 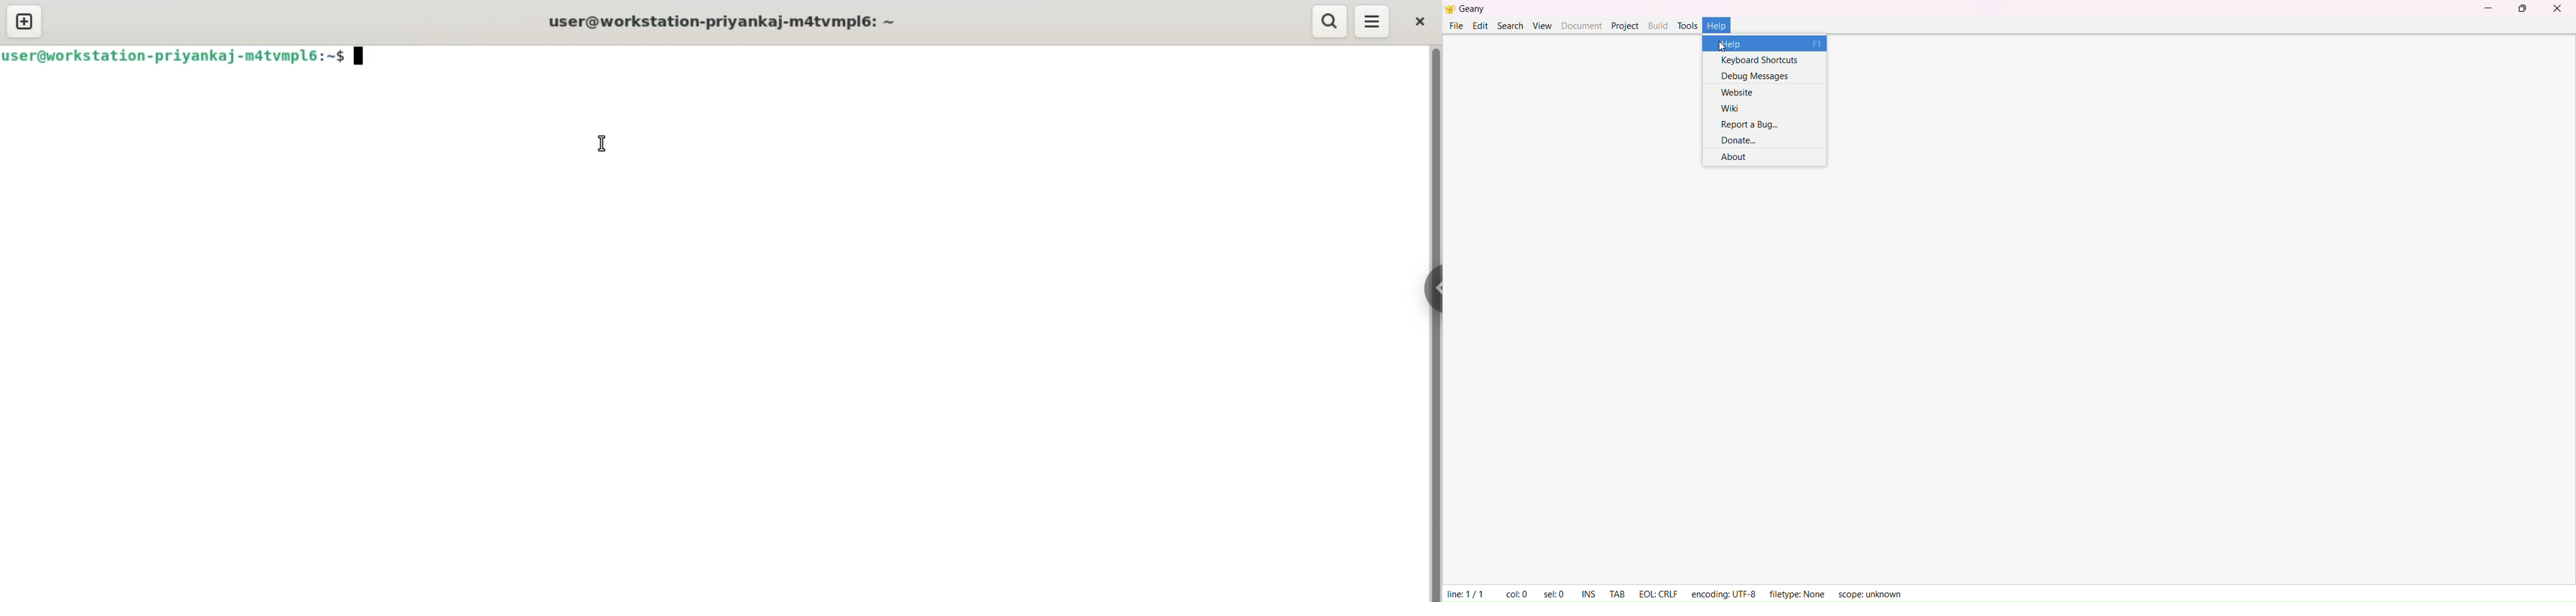 What do you see at coordinates (1424, 21) in the screenshot?
I see `close` at bounding box center [1424, 21].